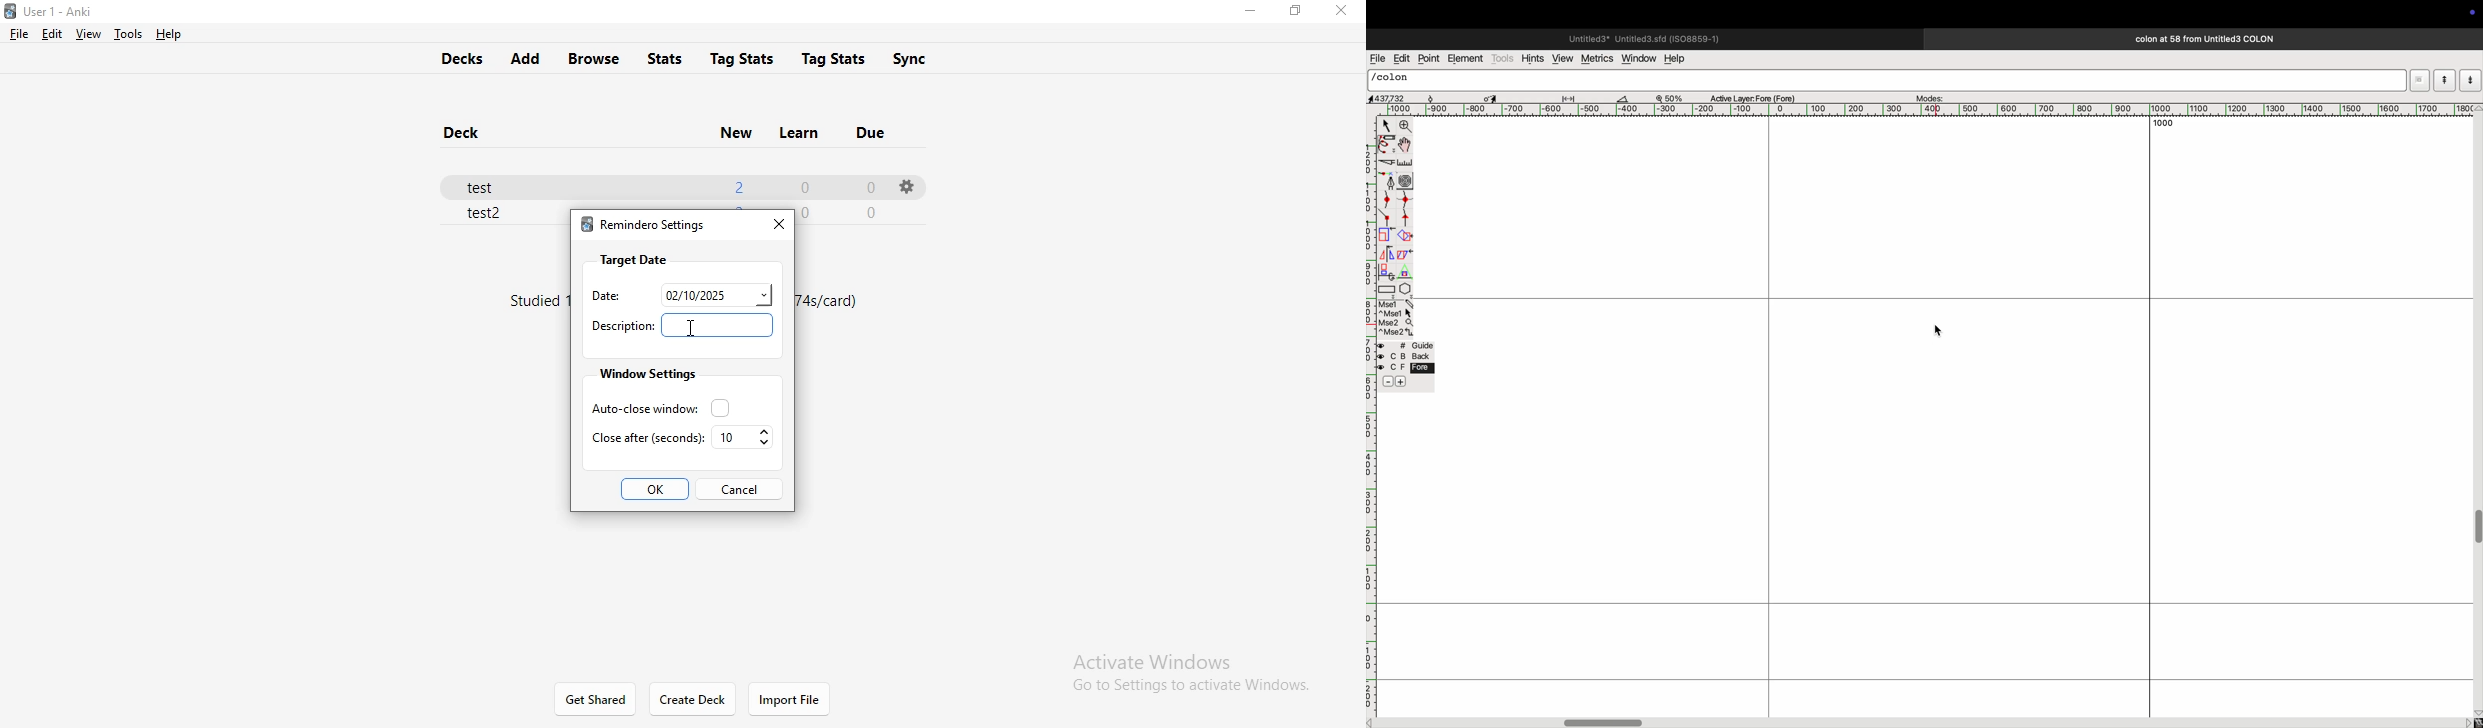  I want to click on remindero settings, so click(642, 227).